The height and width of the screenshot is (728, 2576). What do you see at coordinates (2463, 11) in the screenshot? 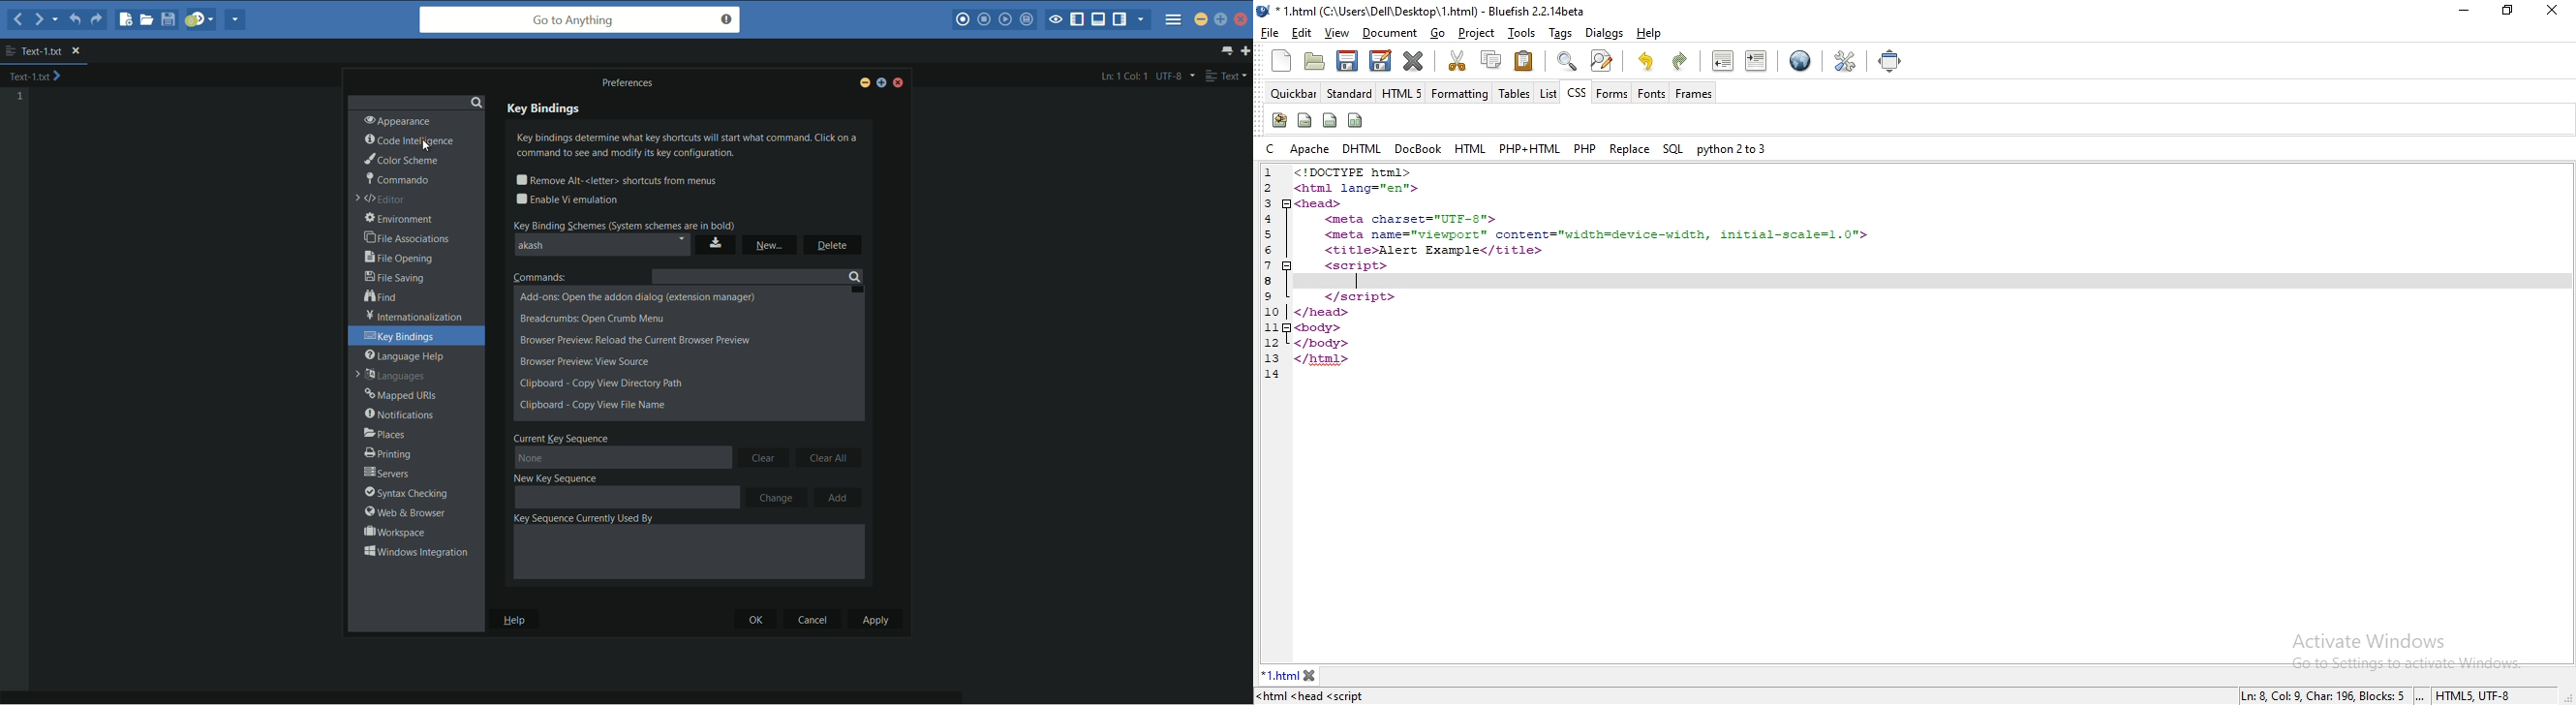
I see `minimize` at bounding box center [2463, 11].